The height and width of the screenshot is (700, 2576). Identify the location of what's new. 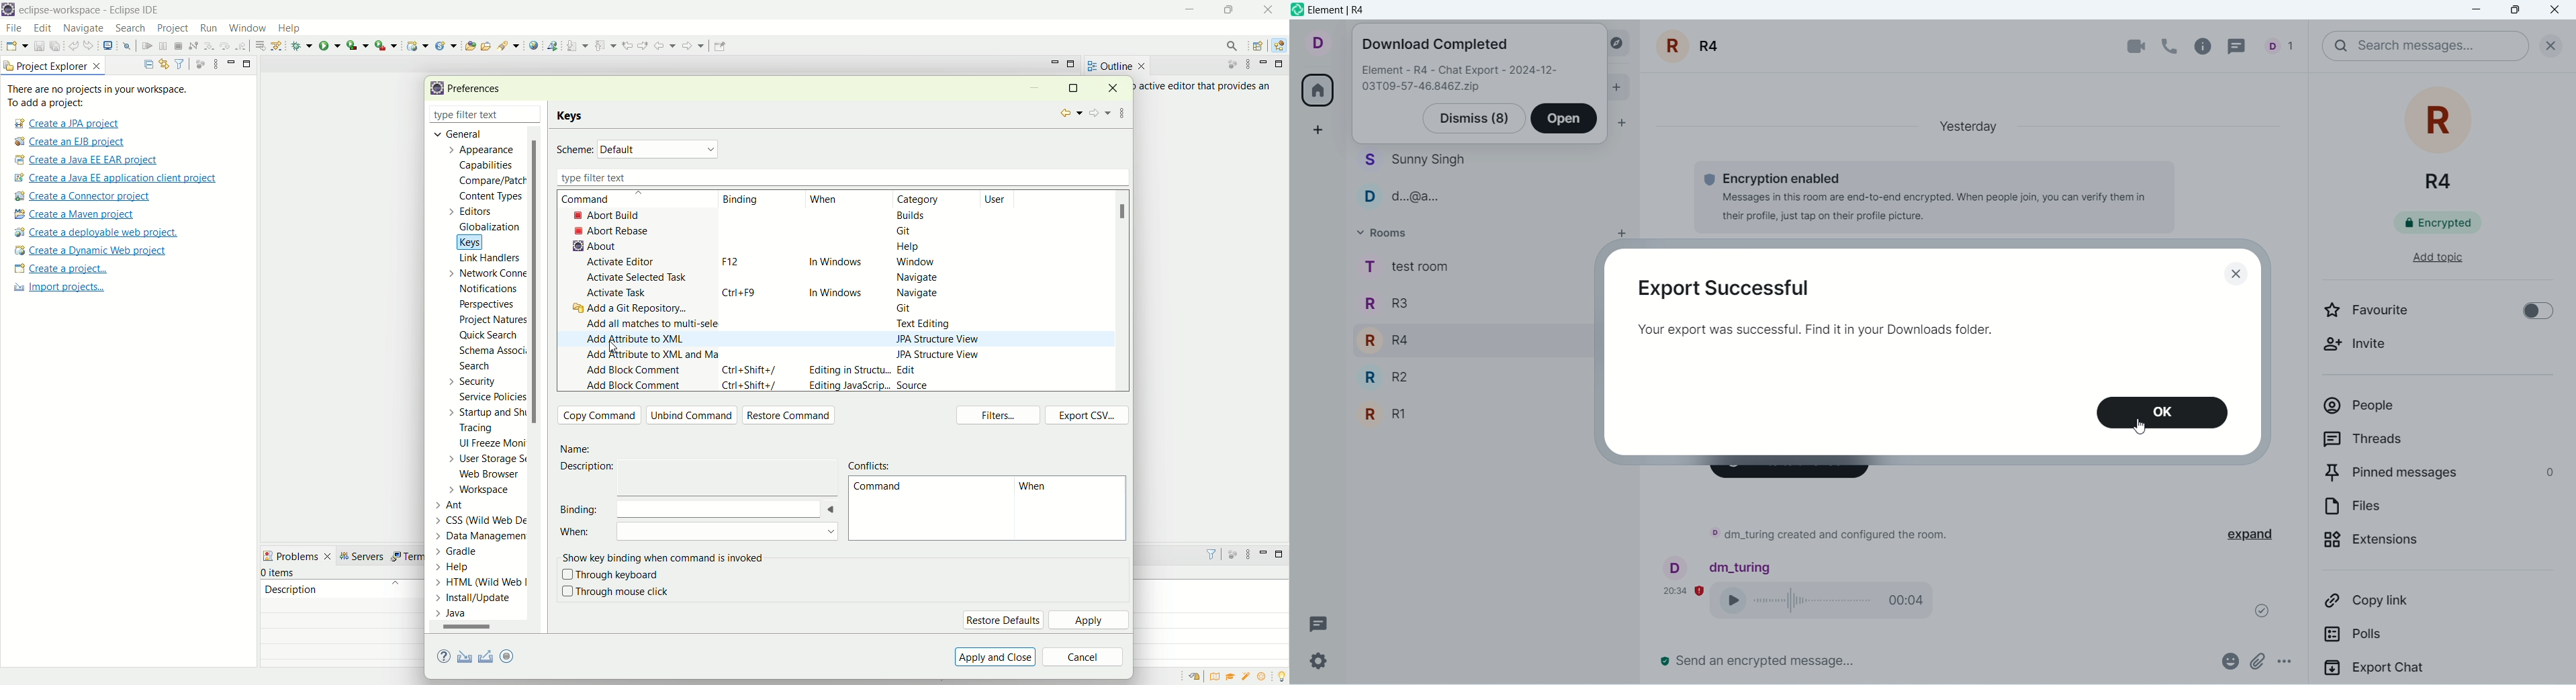
(1266, 677).